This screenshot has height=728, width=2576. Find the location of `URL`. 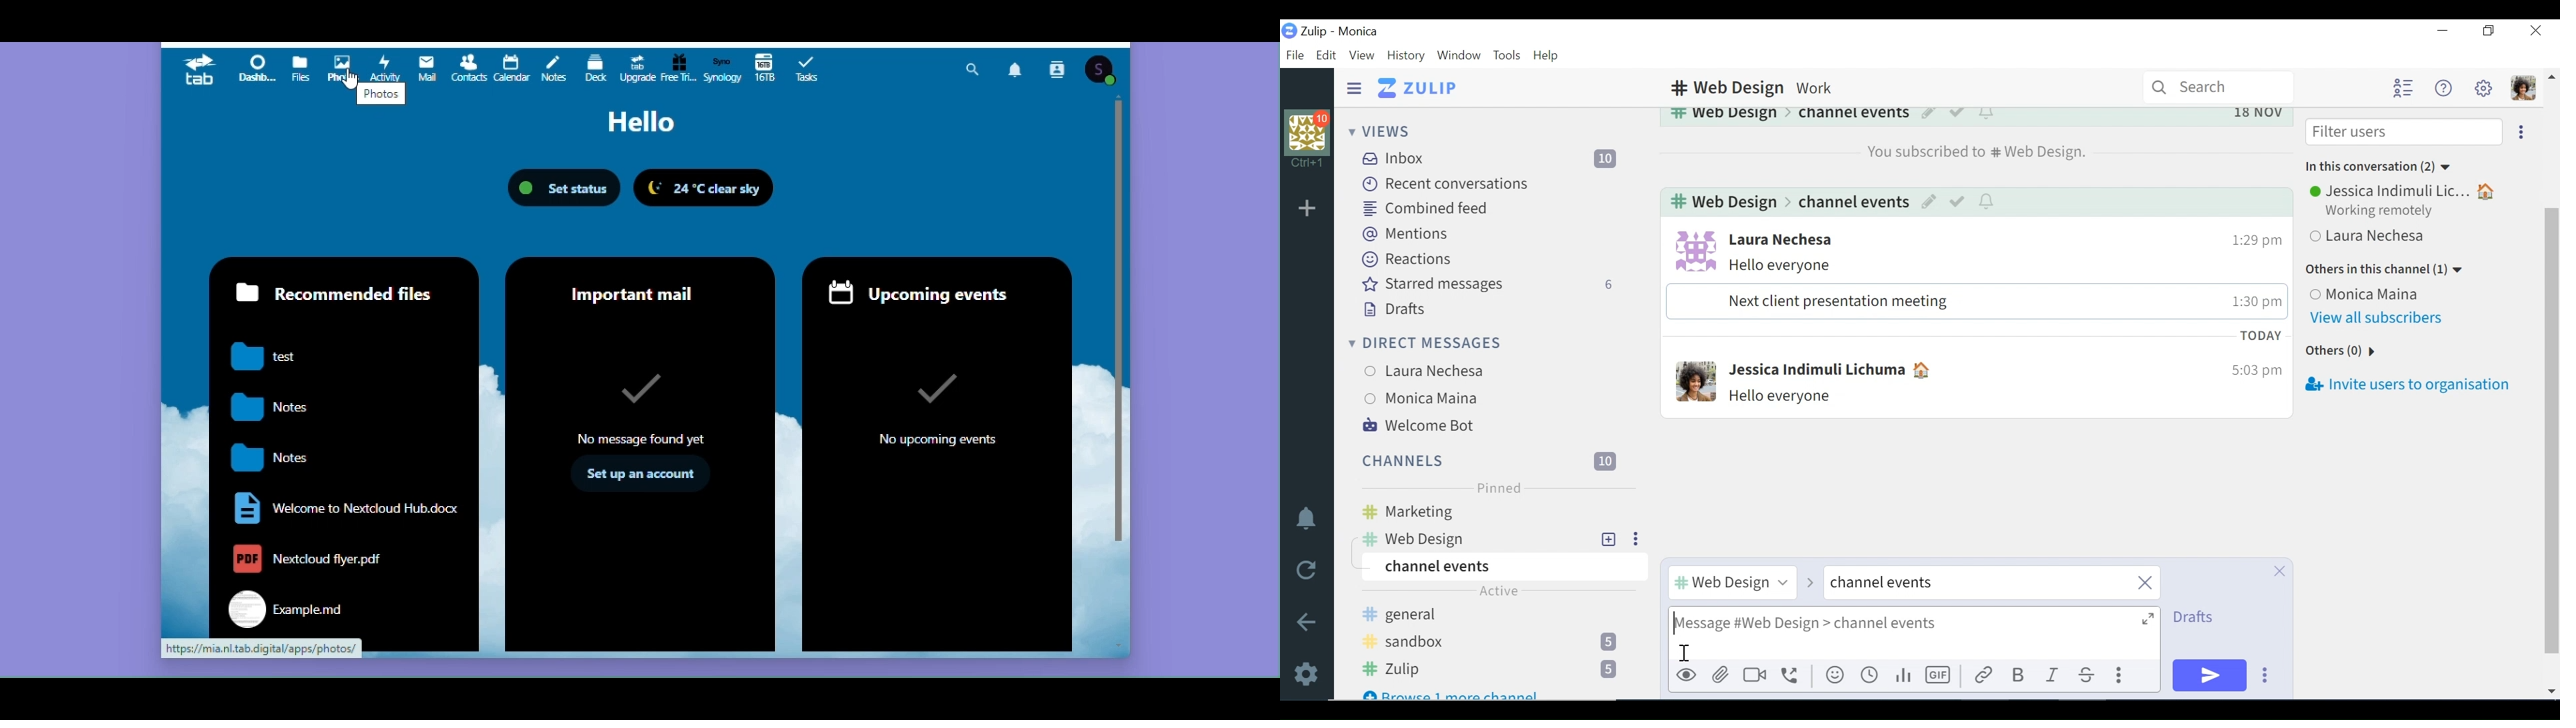

URL is located at coordinates (259, 649).